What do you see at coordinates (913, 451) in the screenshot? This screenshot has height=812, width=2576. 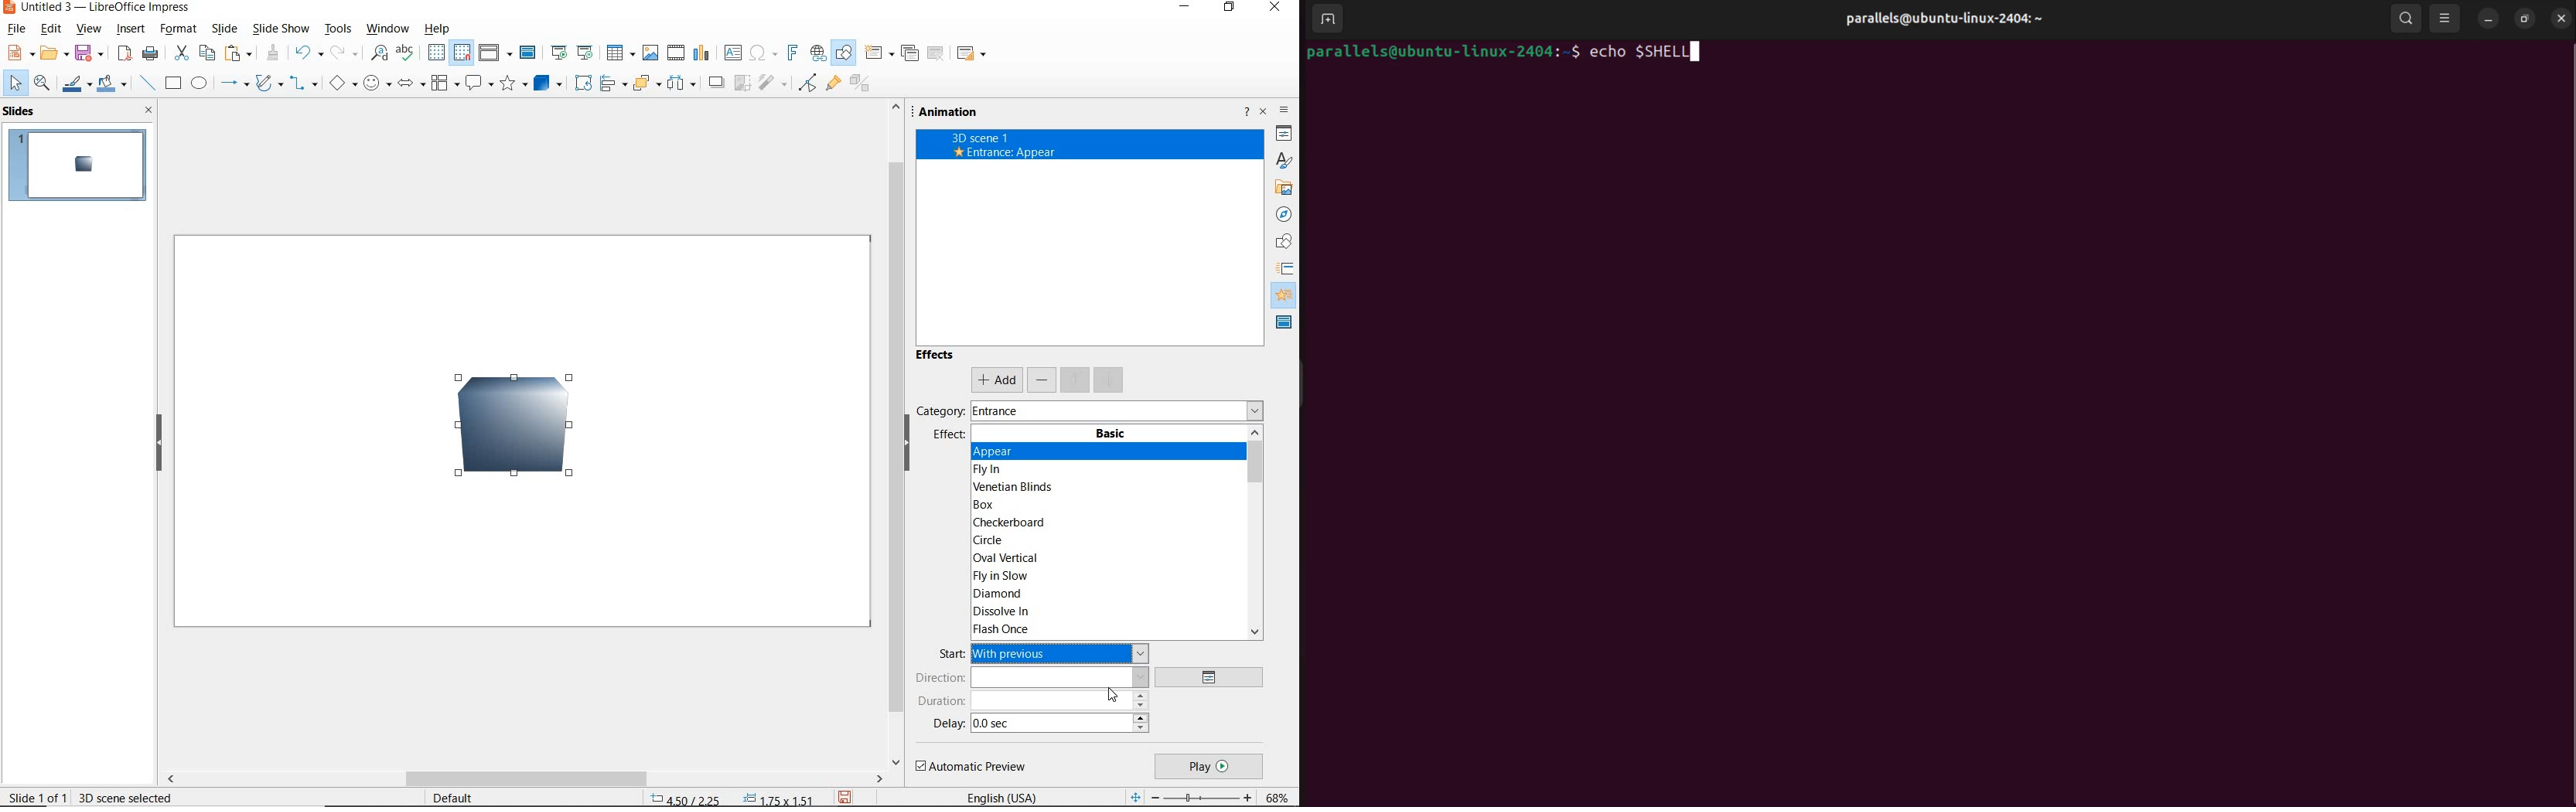 I see `HIDE` at bounding box center [913, 451].